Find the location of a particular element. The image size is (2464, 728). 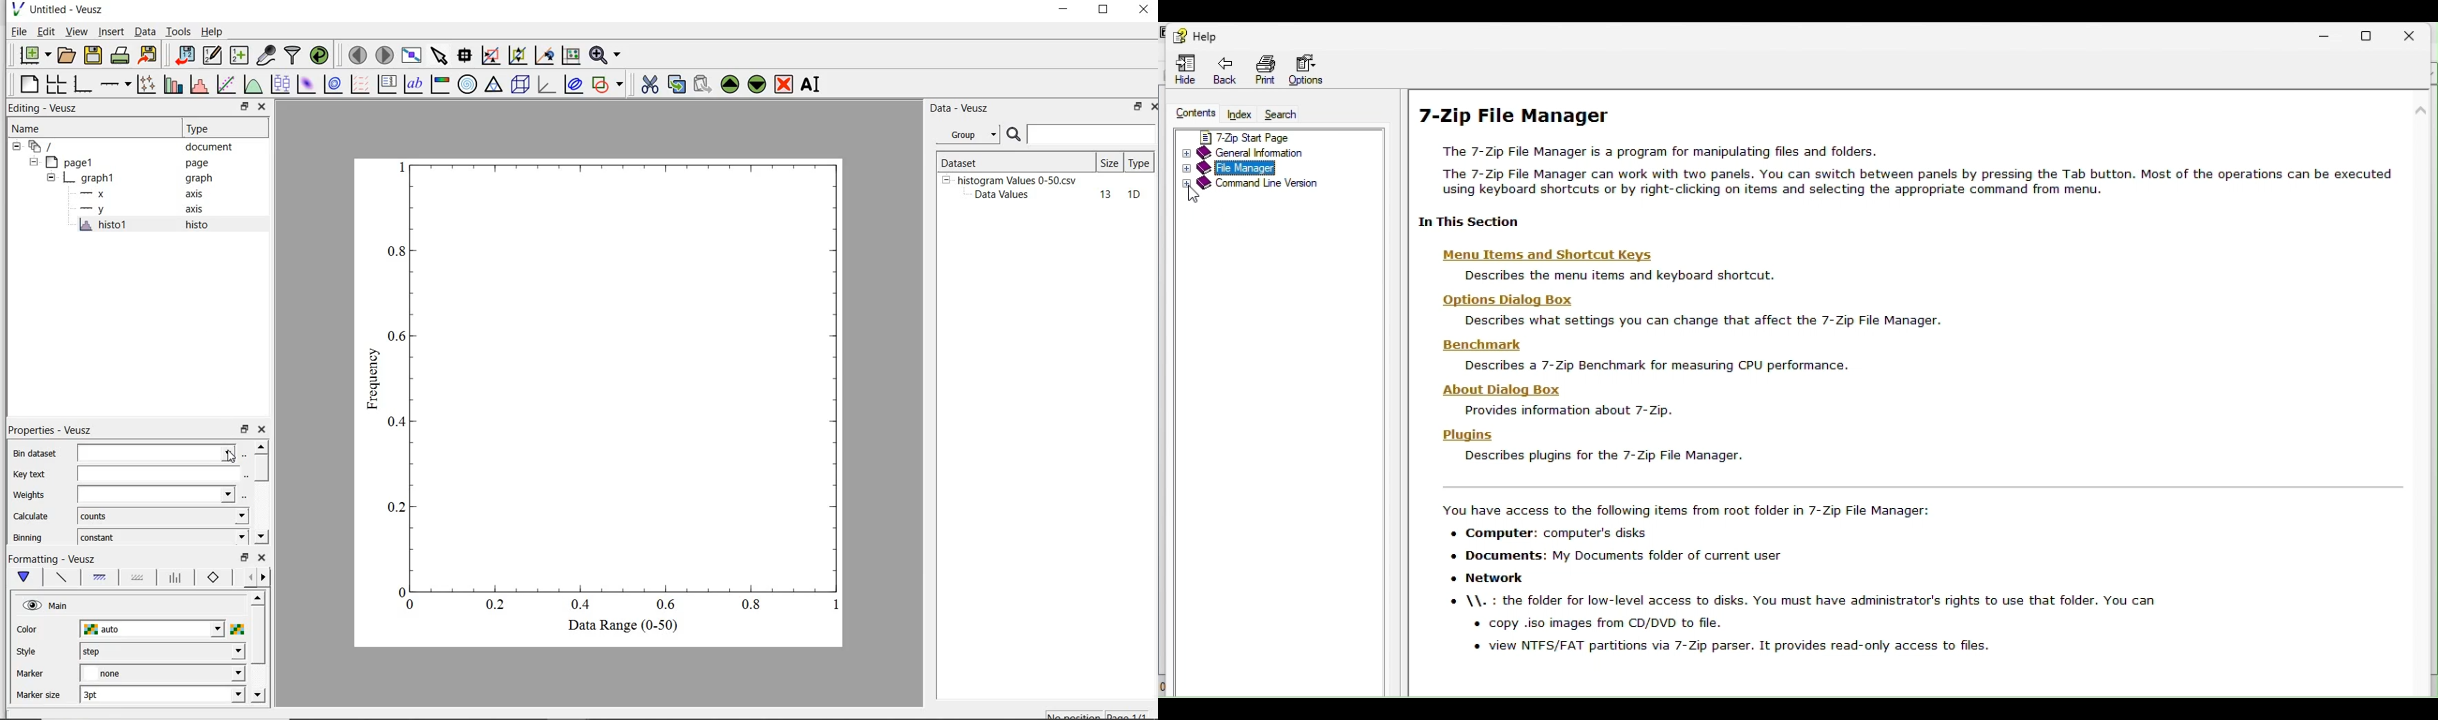

rename the selected widget is located at coordinates (812, 84).